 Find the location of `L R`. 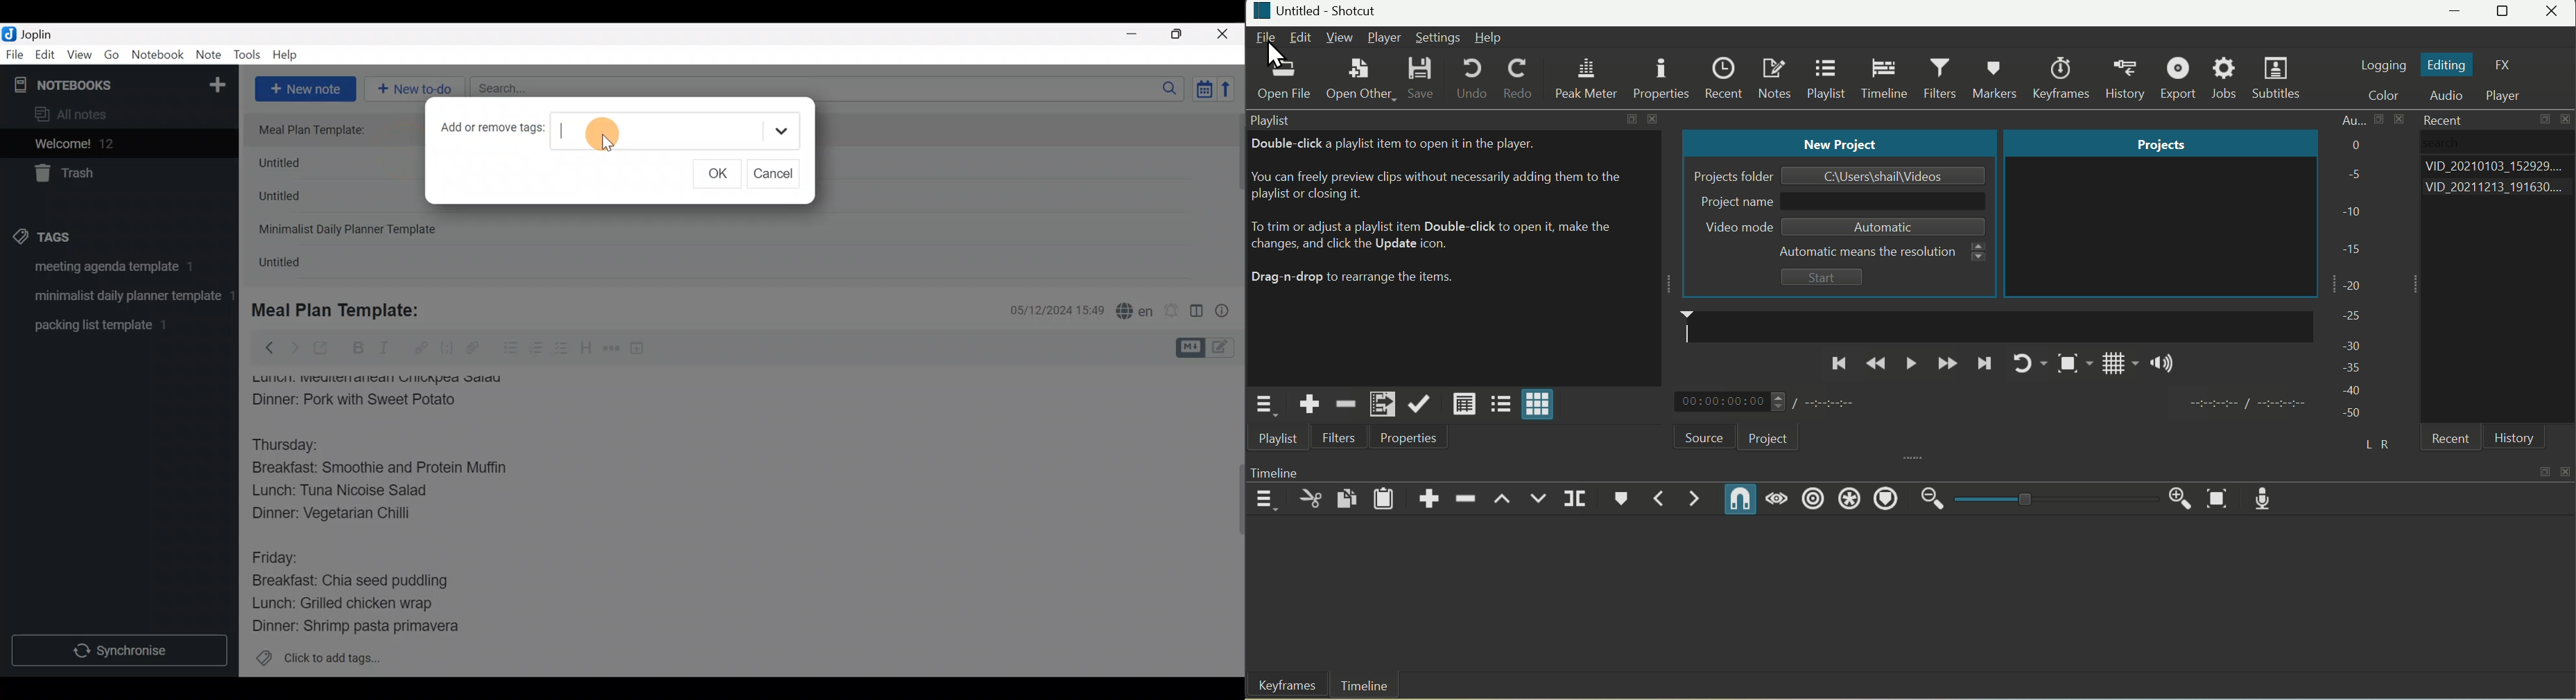

L R is located at coordinates (2374, 441).